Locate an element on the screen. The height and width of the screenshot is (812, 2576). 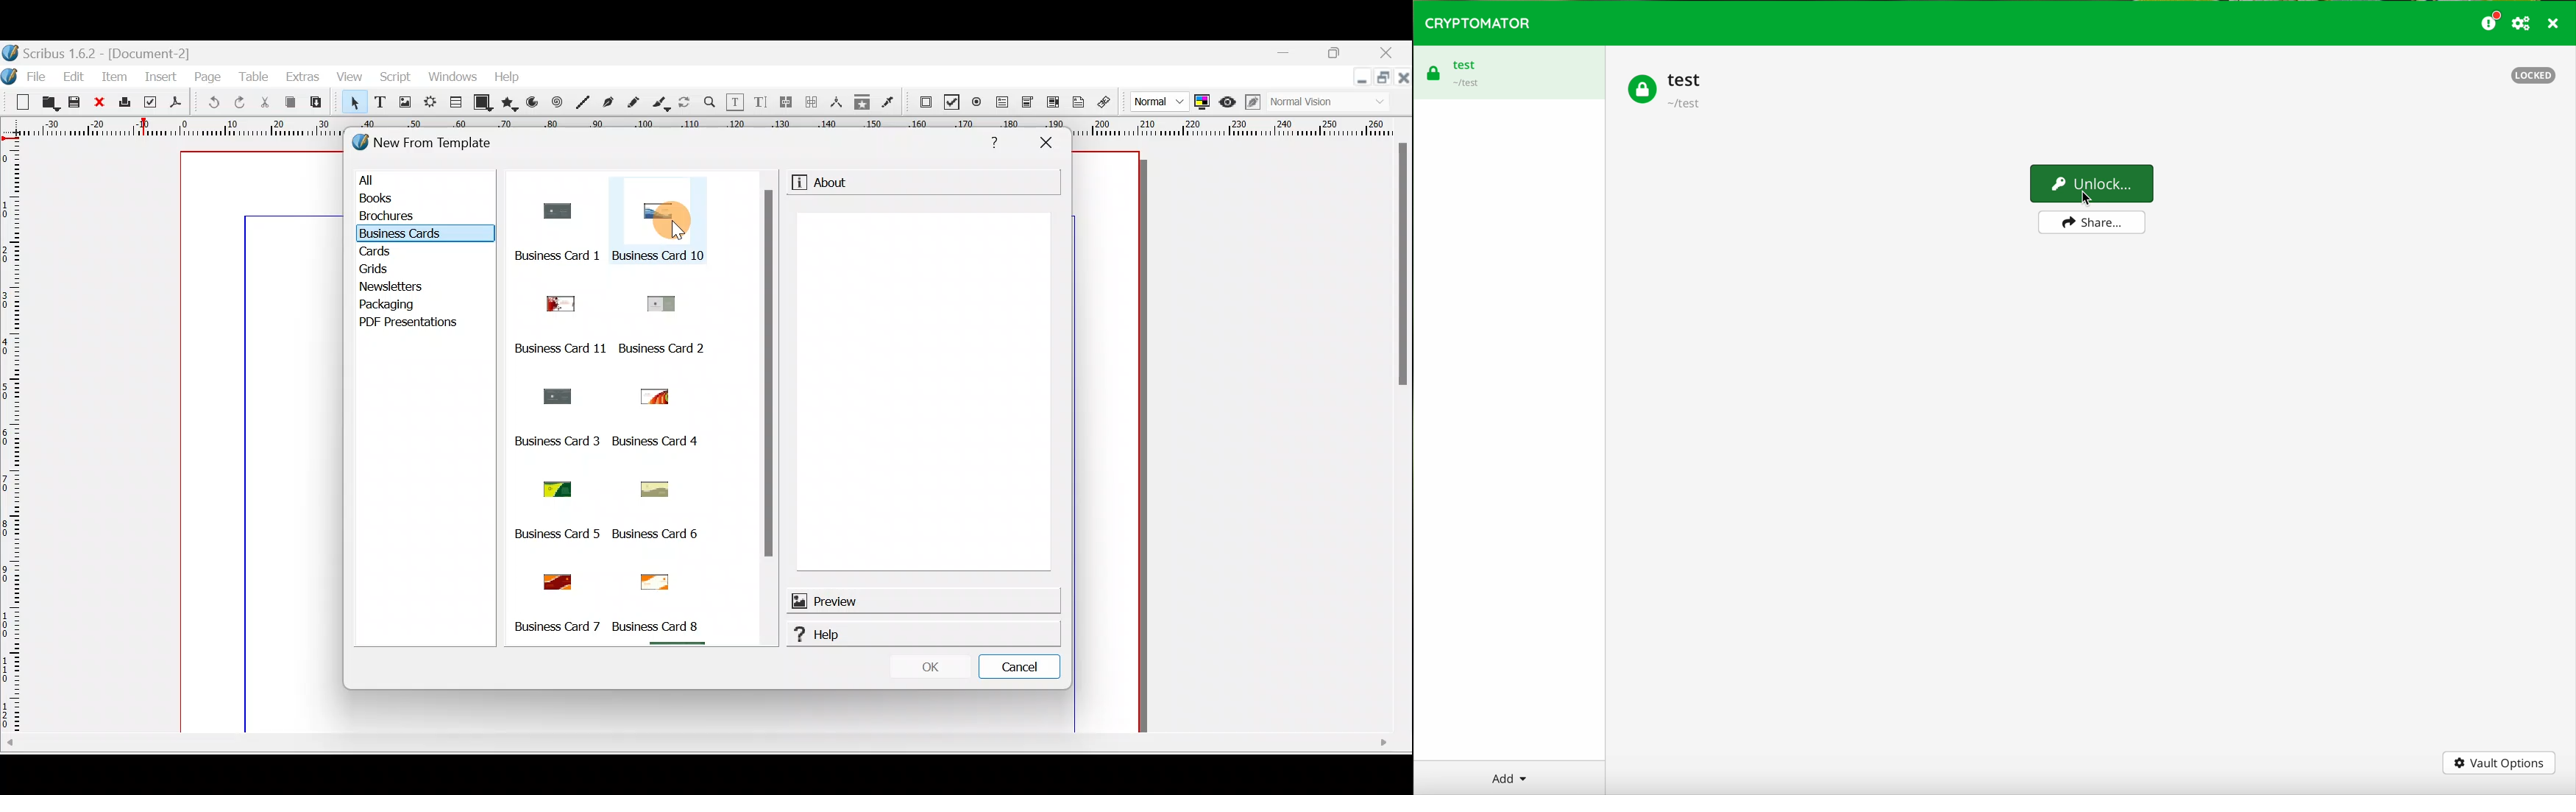
help logo is located at coordinates (795, 635).